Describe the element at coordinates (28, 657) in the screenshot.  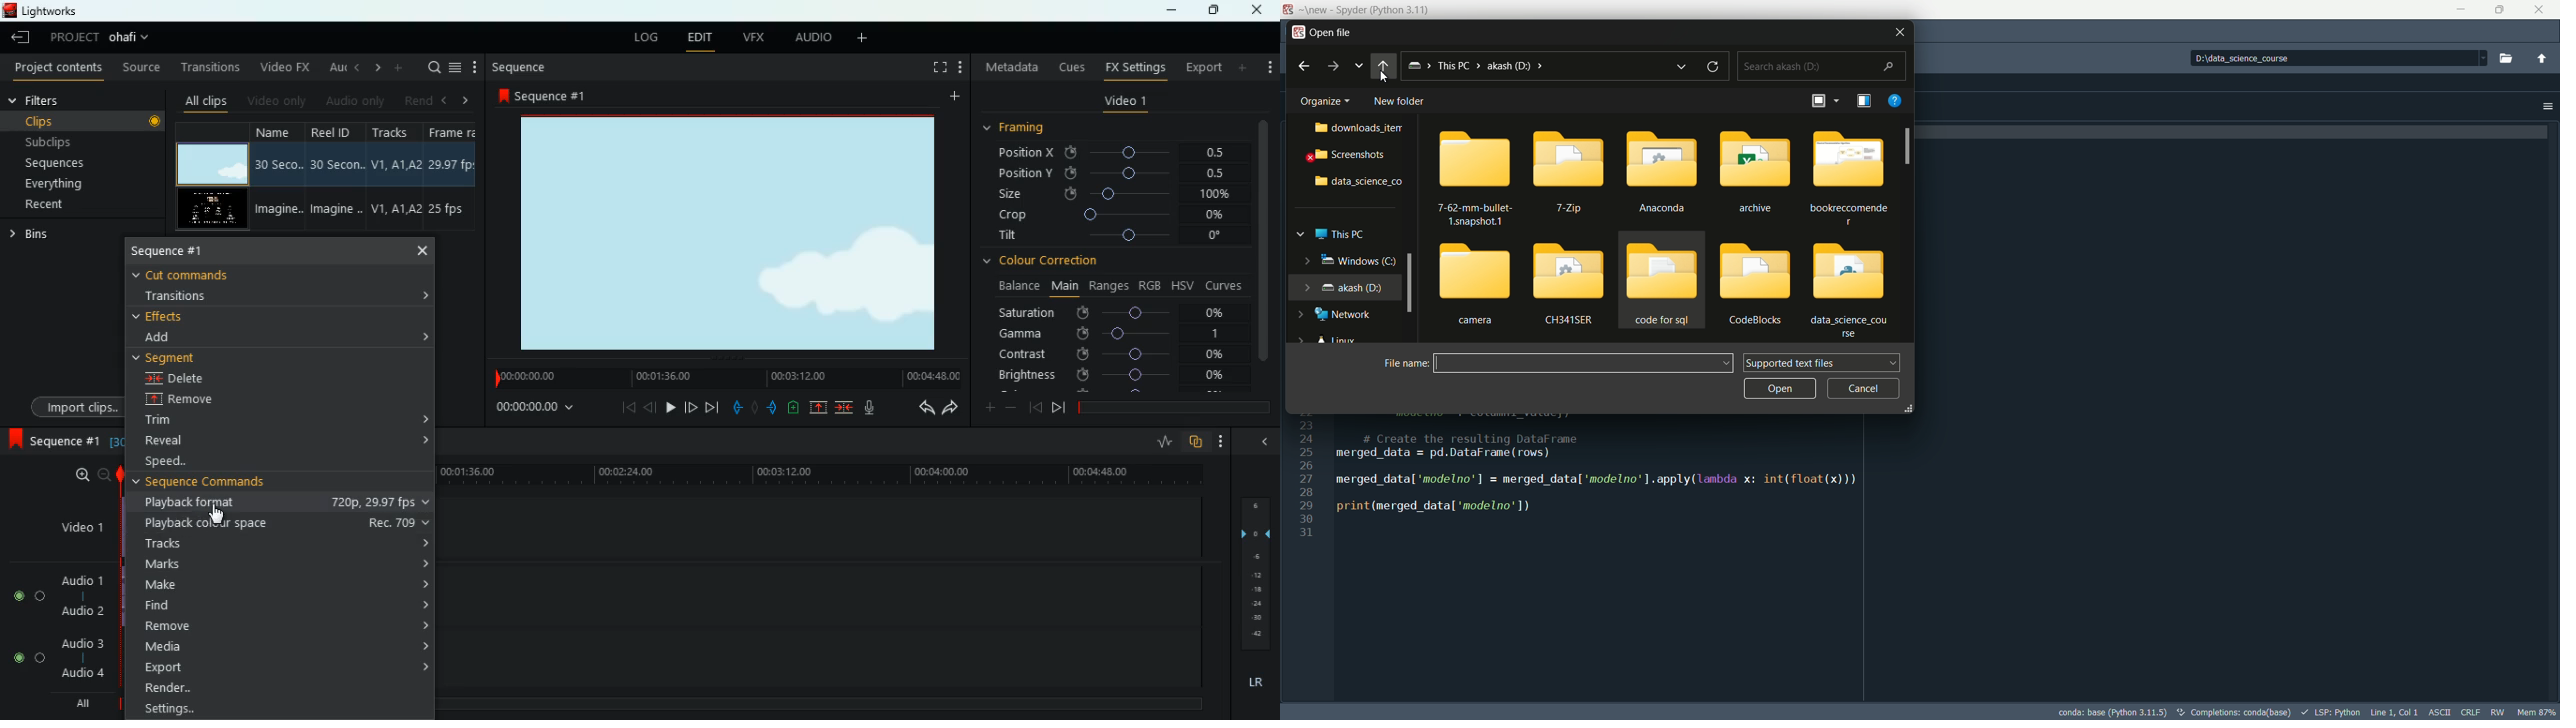
I see `Audio` at that location.